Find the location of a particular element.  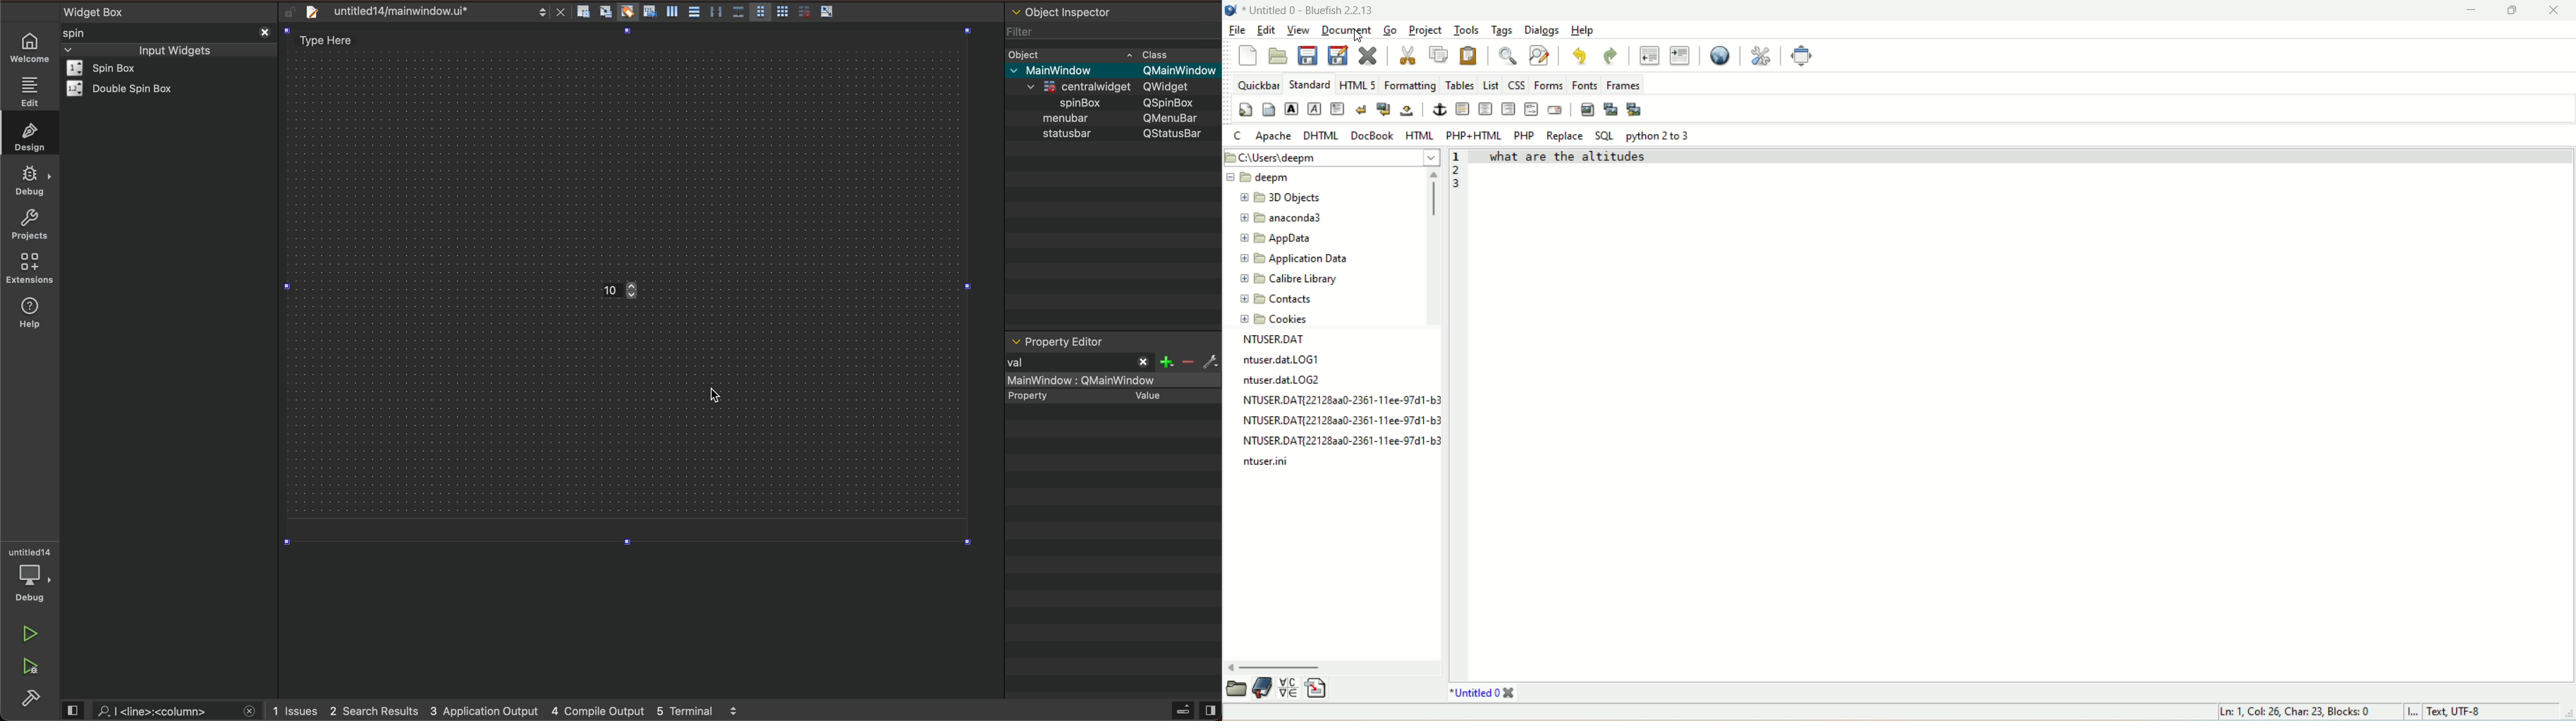

quickbar is located at coordinates (1259, 85).